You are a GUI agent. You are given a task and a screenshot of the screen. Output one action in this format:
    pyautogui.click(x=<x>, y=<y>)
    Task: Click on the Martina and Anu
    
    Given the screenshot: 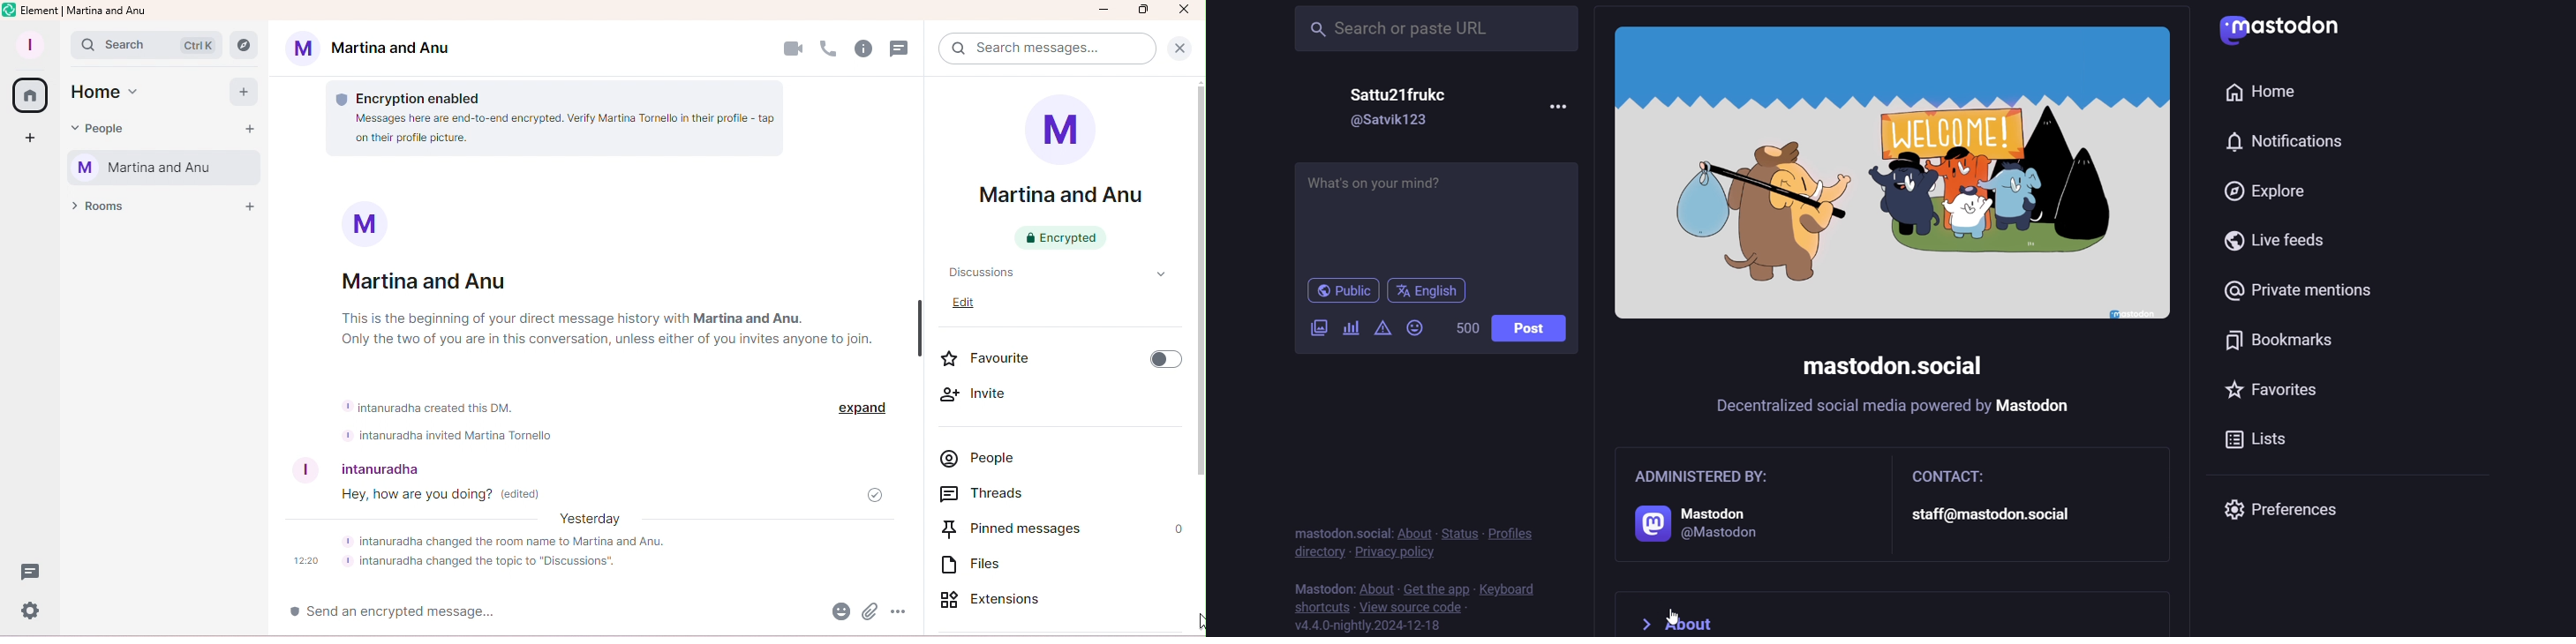 What is the action you would take?
    pyautogui.click(x=161, y=169)
    